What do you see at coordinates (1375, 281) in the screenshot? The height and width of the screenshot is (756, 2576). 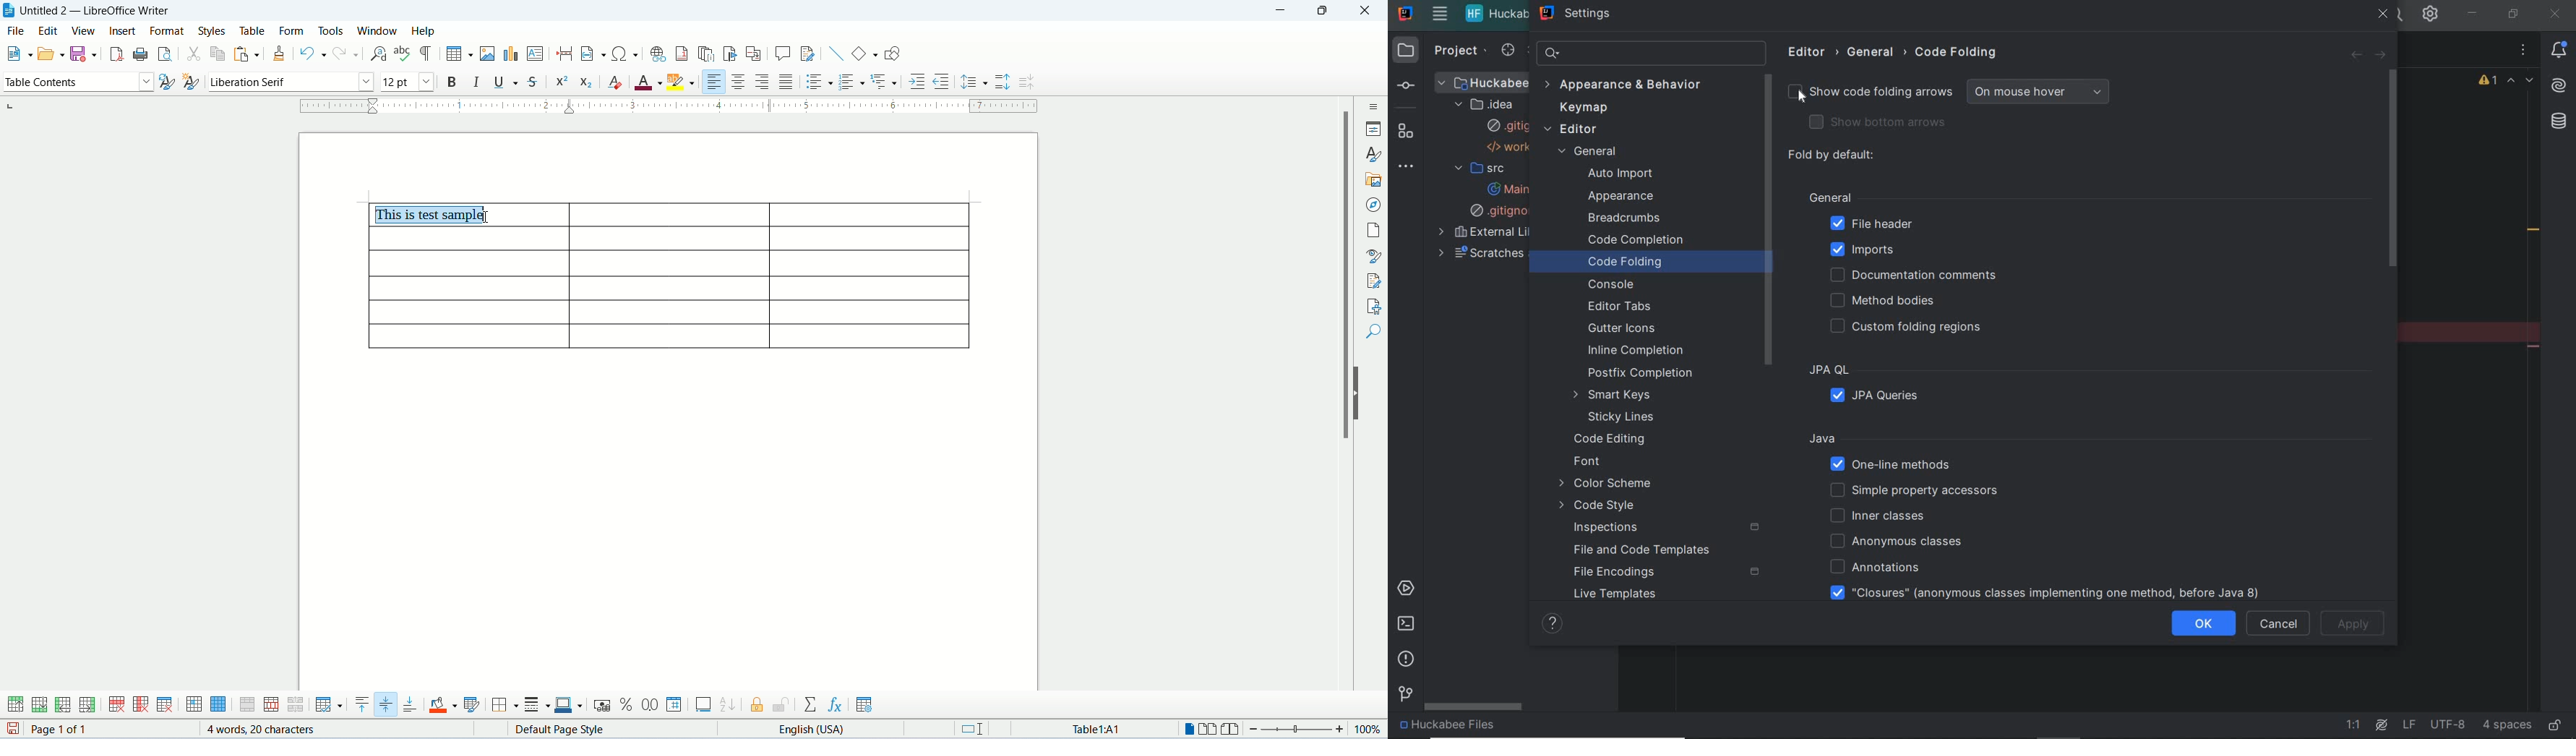 I see `manage changes` at bounding box center [1375, 281].